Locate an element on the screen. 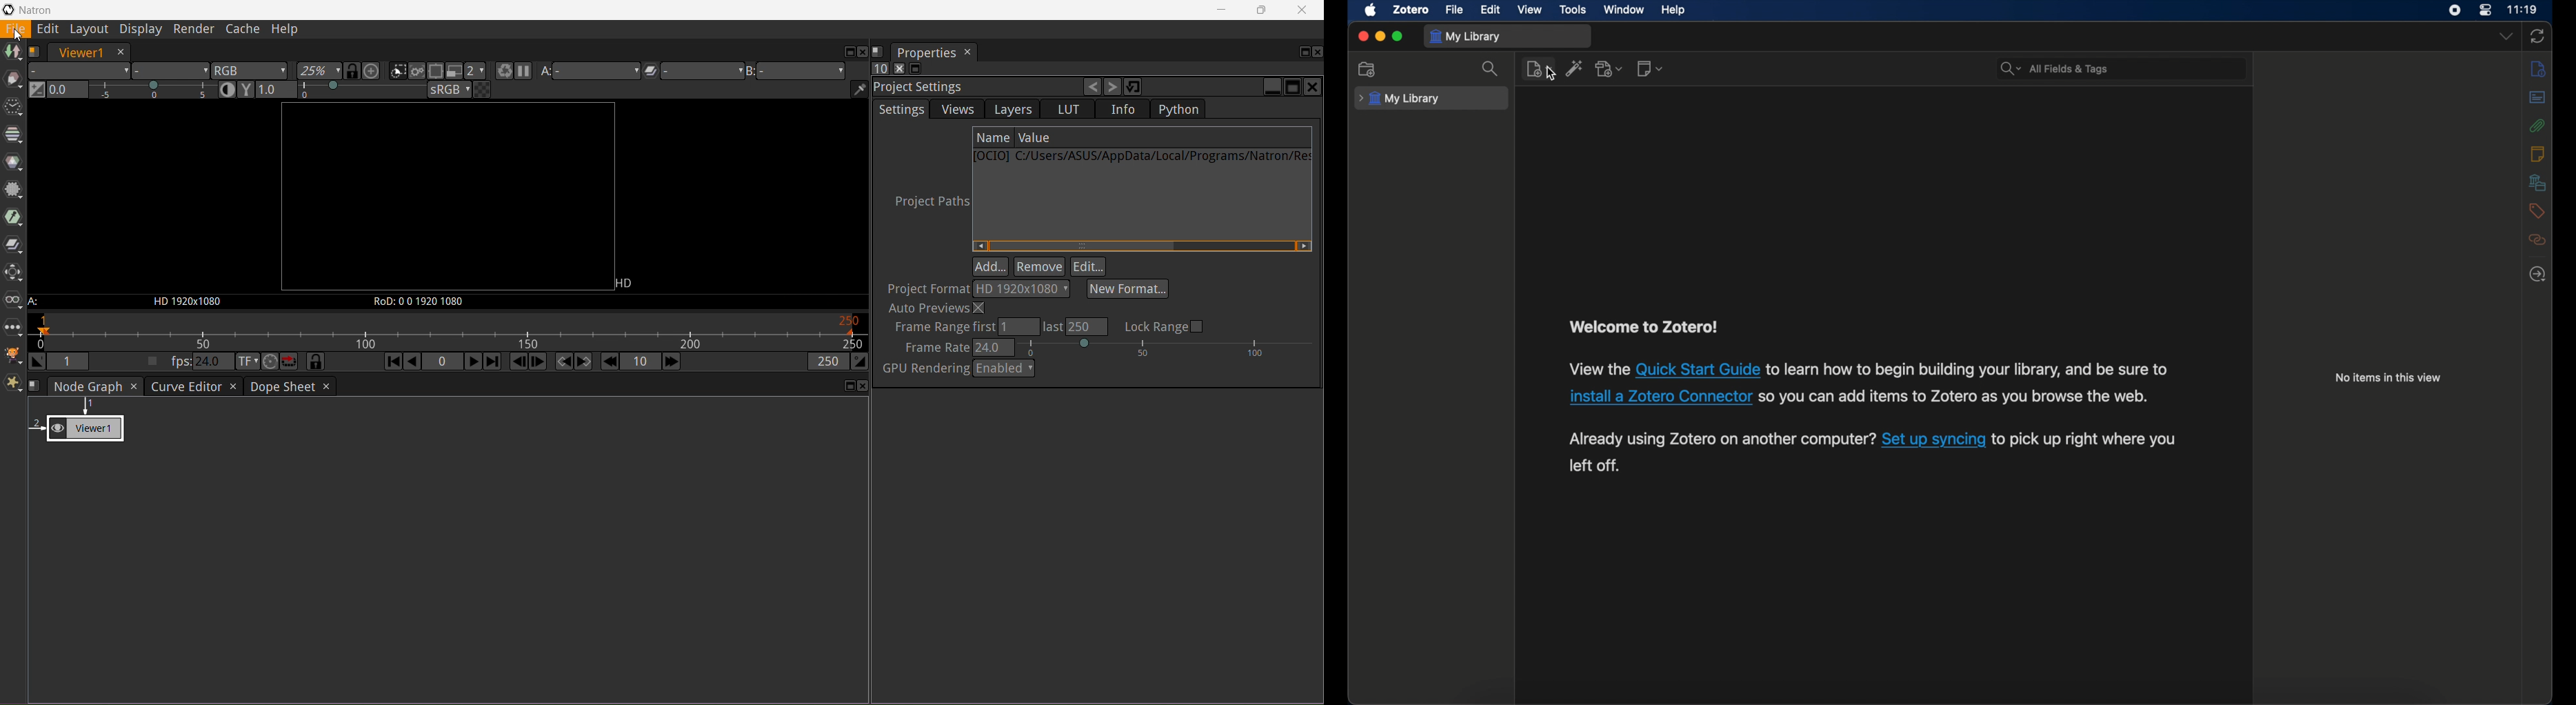 This screenshot has width=2576, height=728. add item by identifier is located at coordinates (1574, 68).